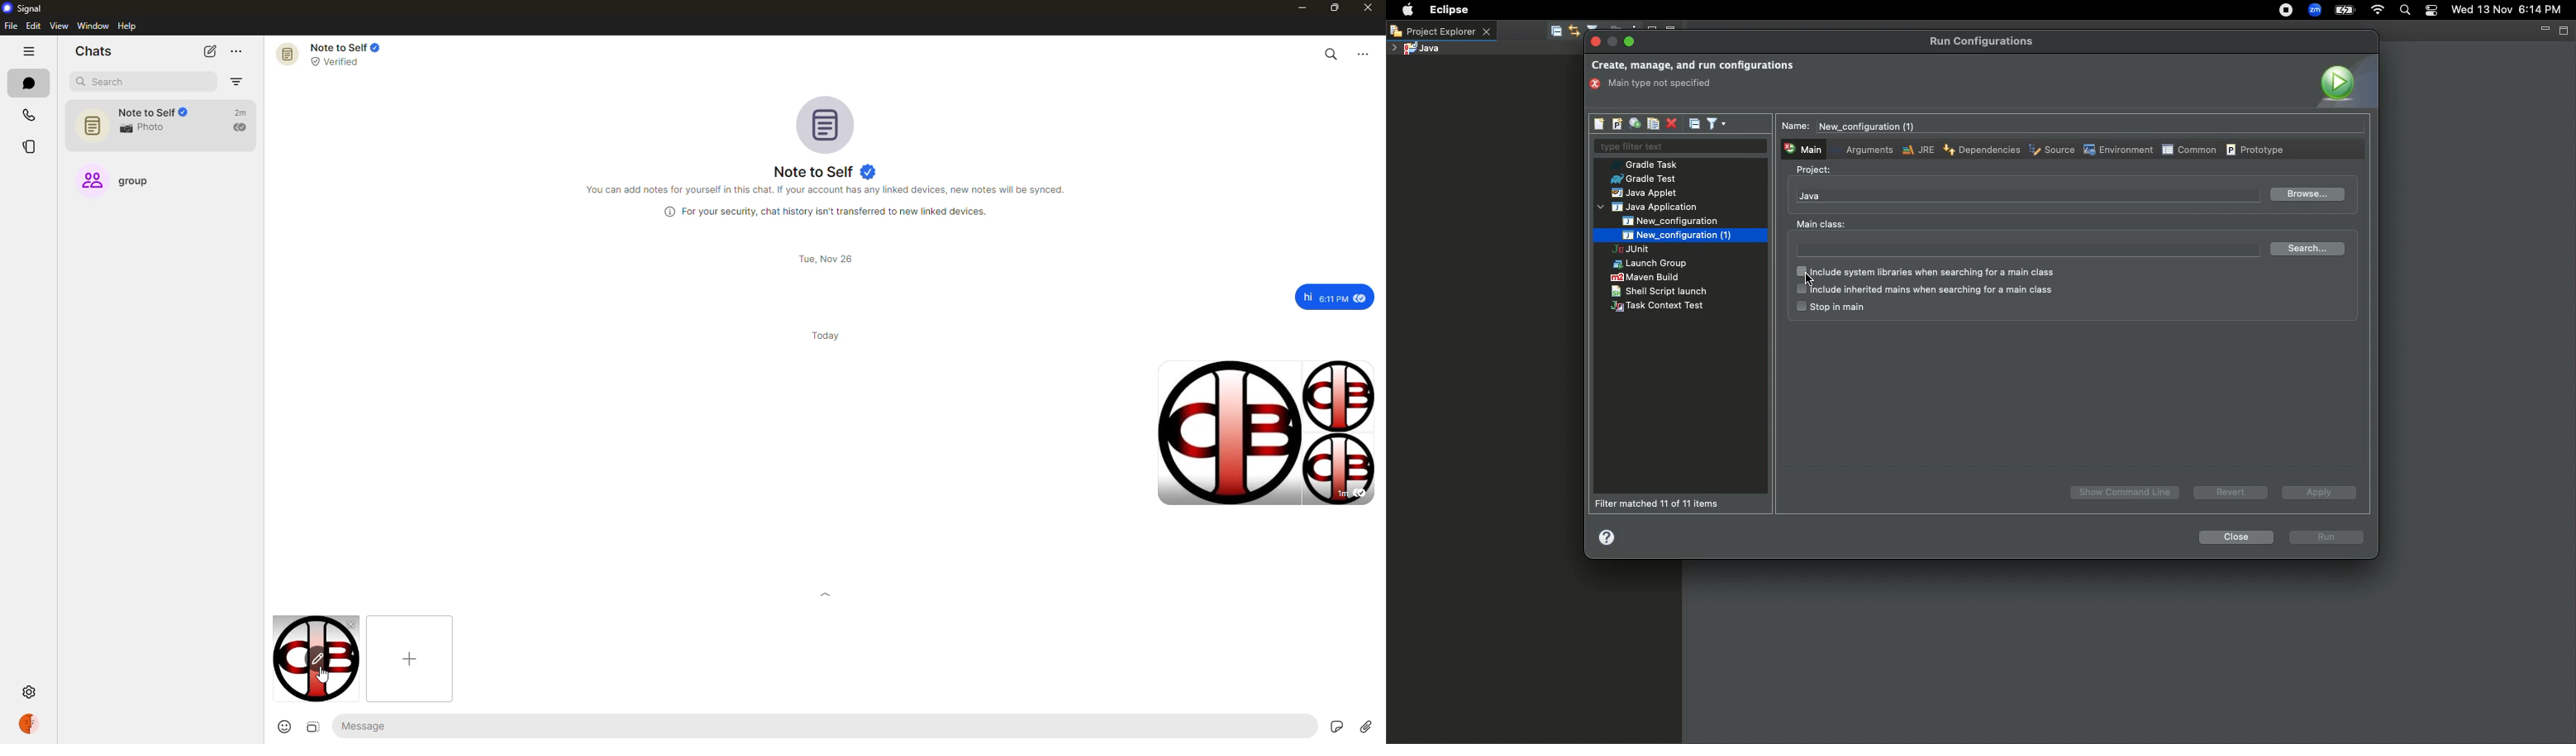 The width and height of the screenshot is (2576, 756). What do you see at coordinates (1367, 726) in the screenshot?
I see `attach` at bounding box center [1367, 726].